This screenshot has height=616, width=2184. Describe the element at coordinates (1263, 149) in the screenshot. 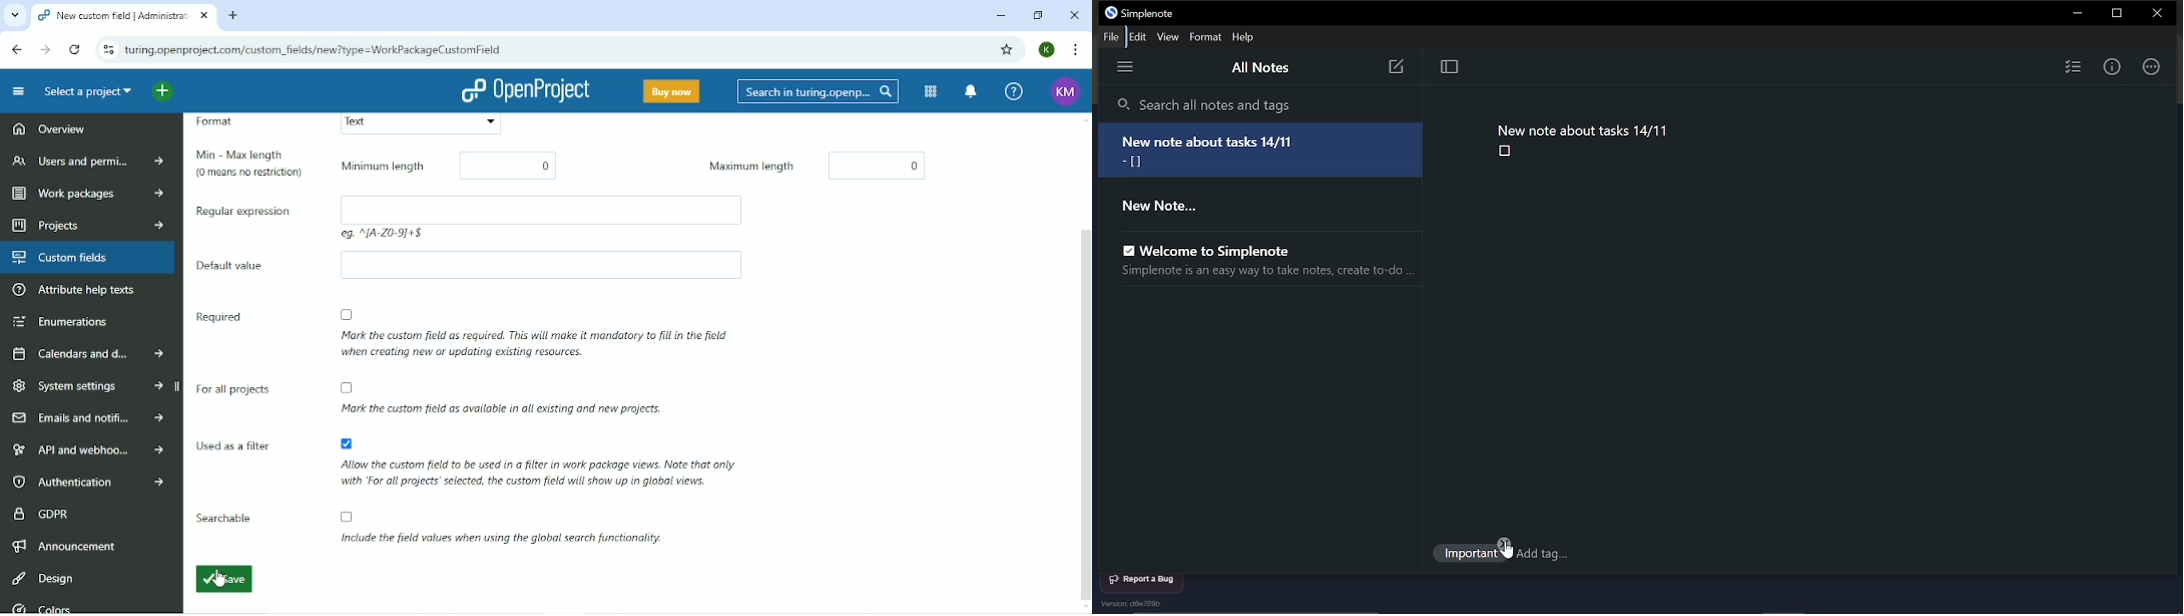

I see `New note about tasks 14/11
~[` at that location.